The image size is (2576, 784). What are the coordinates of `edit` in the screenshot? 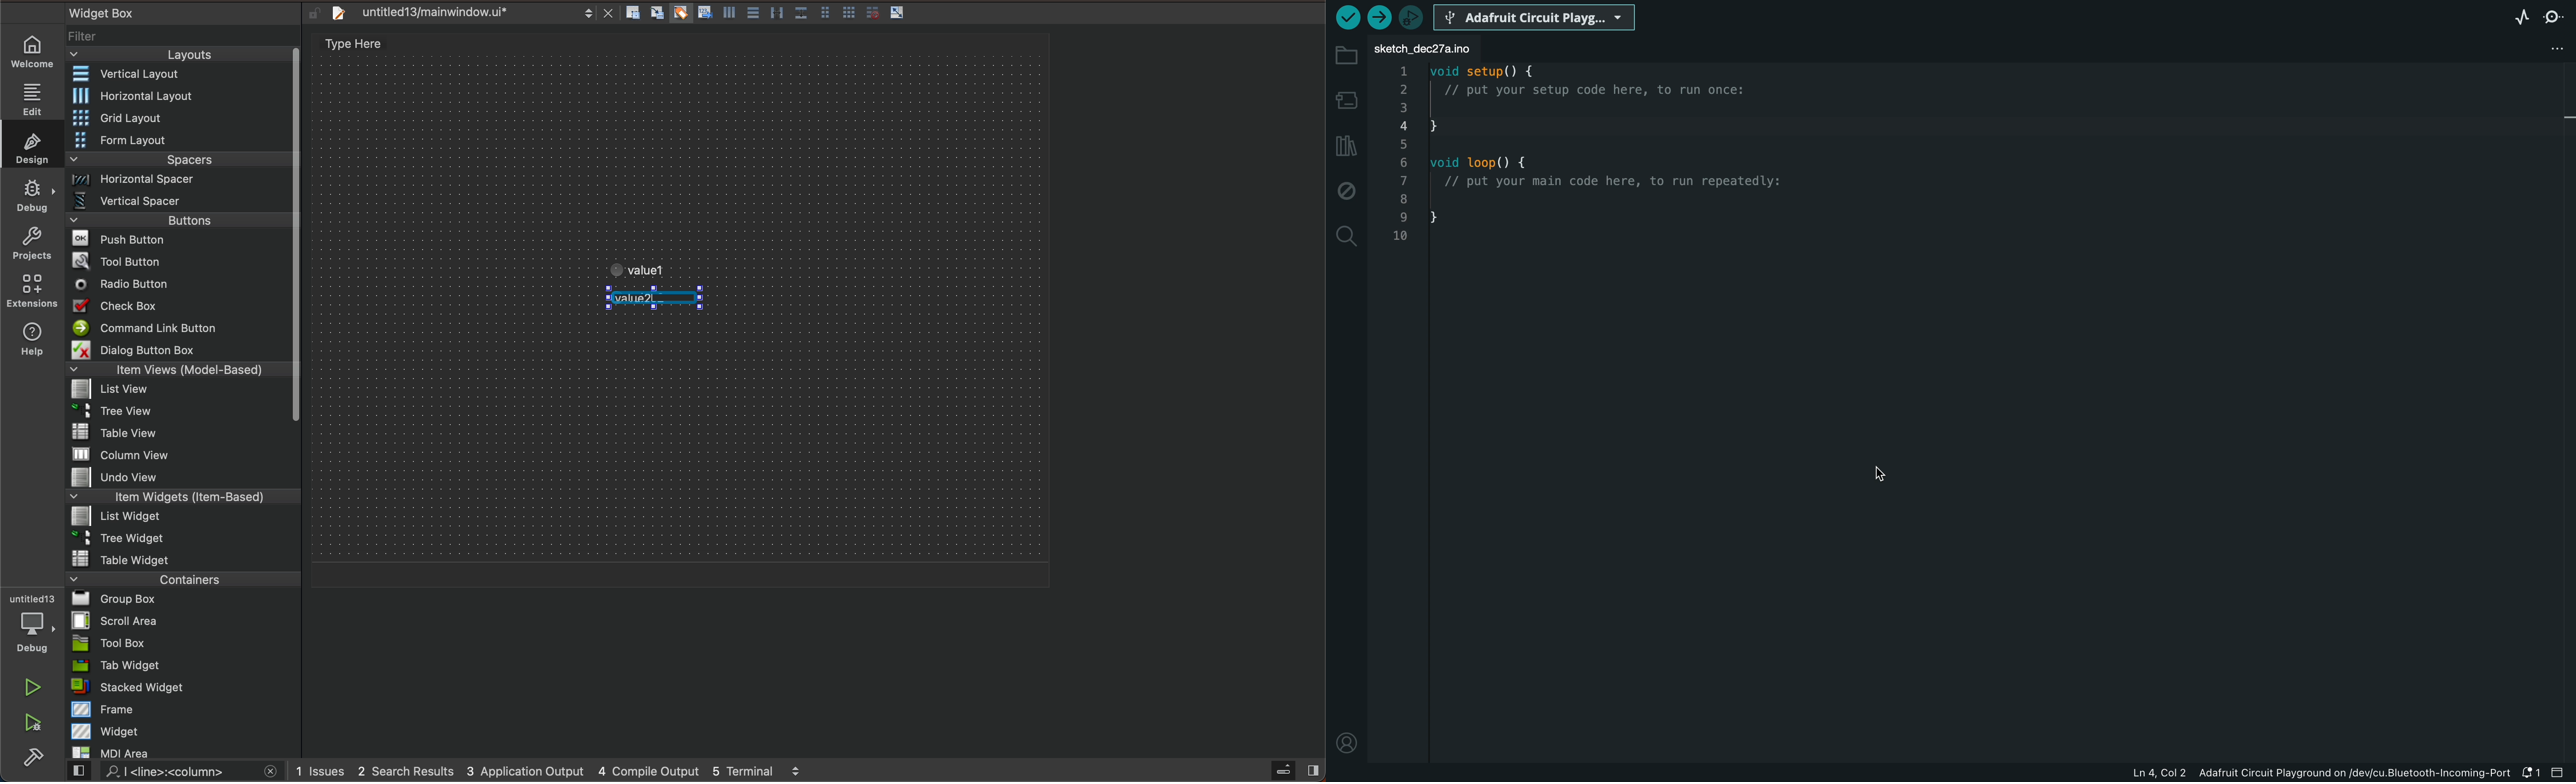 It's located at (38, 95).